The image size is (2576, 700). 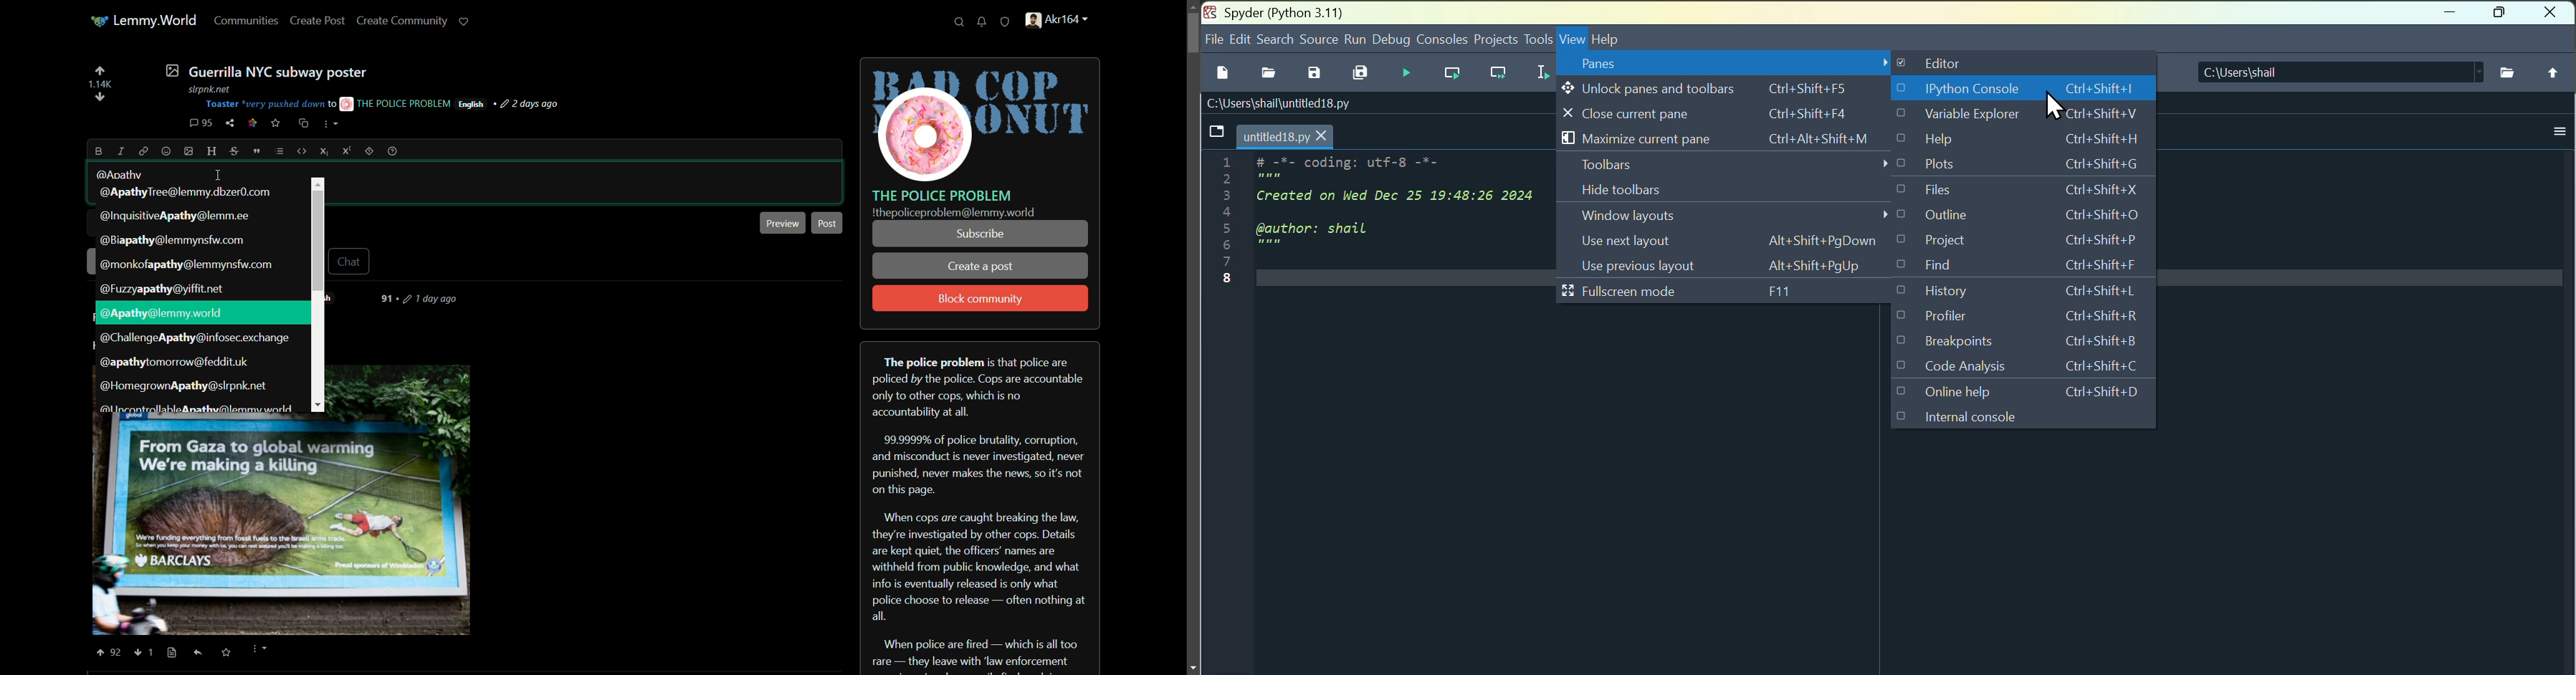 I want to click on run current sale, so click(x=1456, y=72).